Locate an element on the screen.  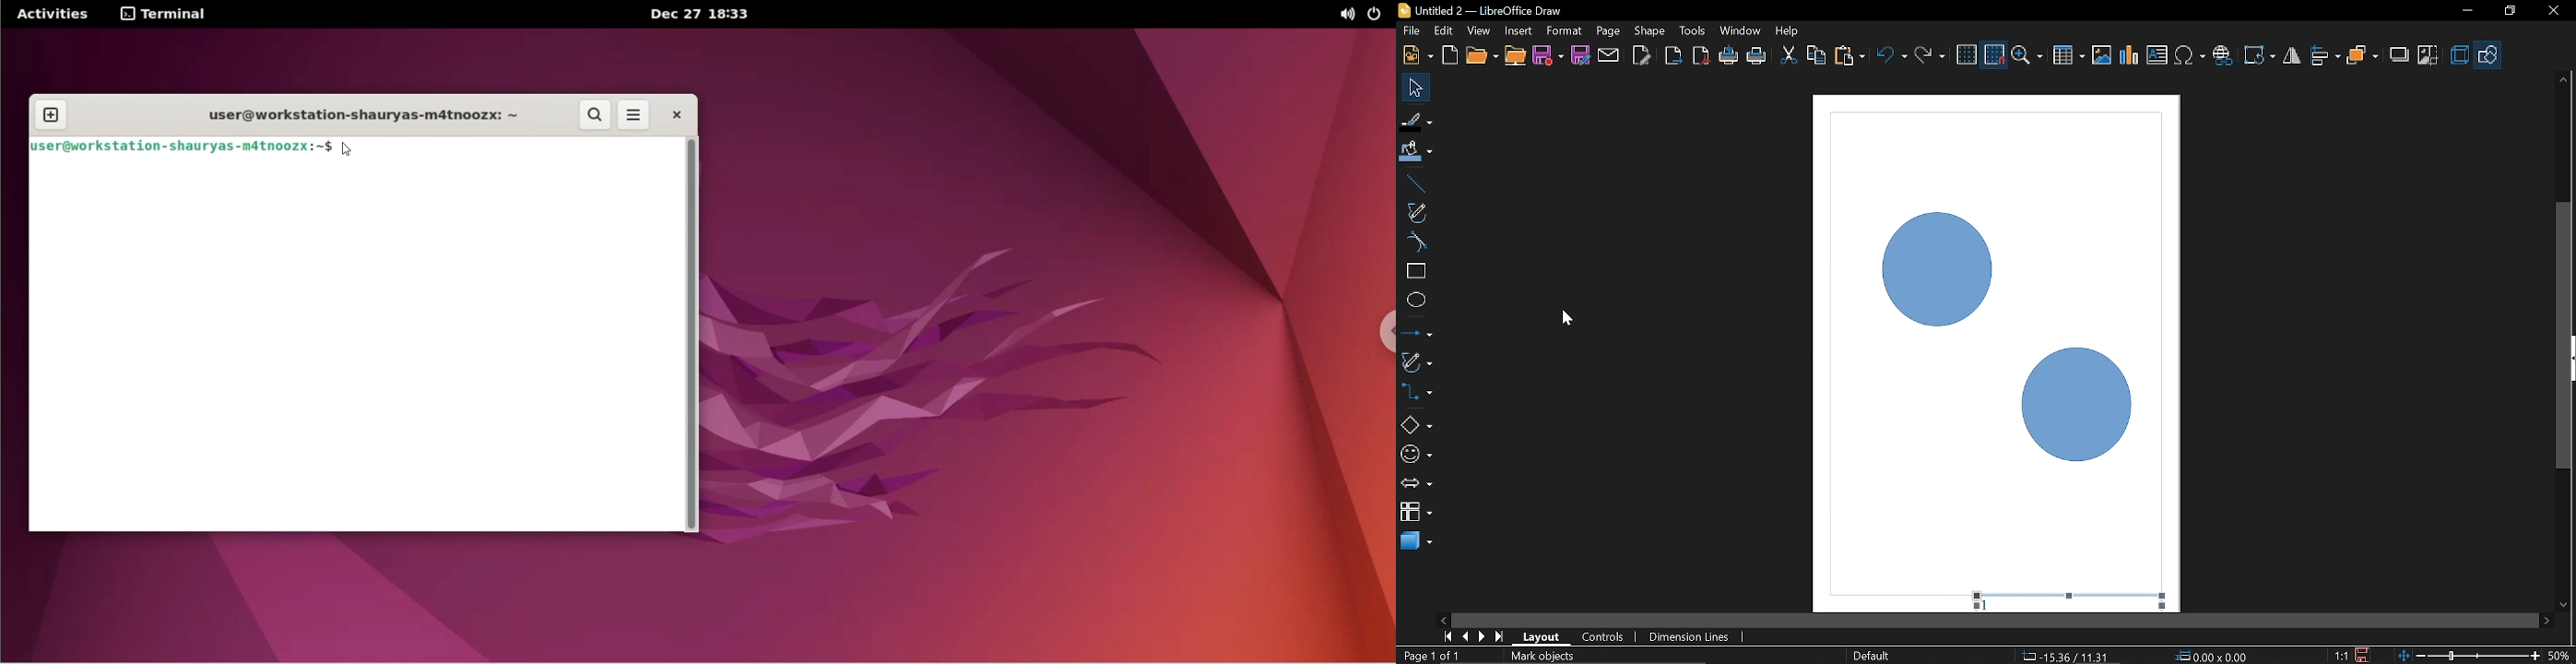
vertical scrollbar is located at coordinates (2564, 259).